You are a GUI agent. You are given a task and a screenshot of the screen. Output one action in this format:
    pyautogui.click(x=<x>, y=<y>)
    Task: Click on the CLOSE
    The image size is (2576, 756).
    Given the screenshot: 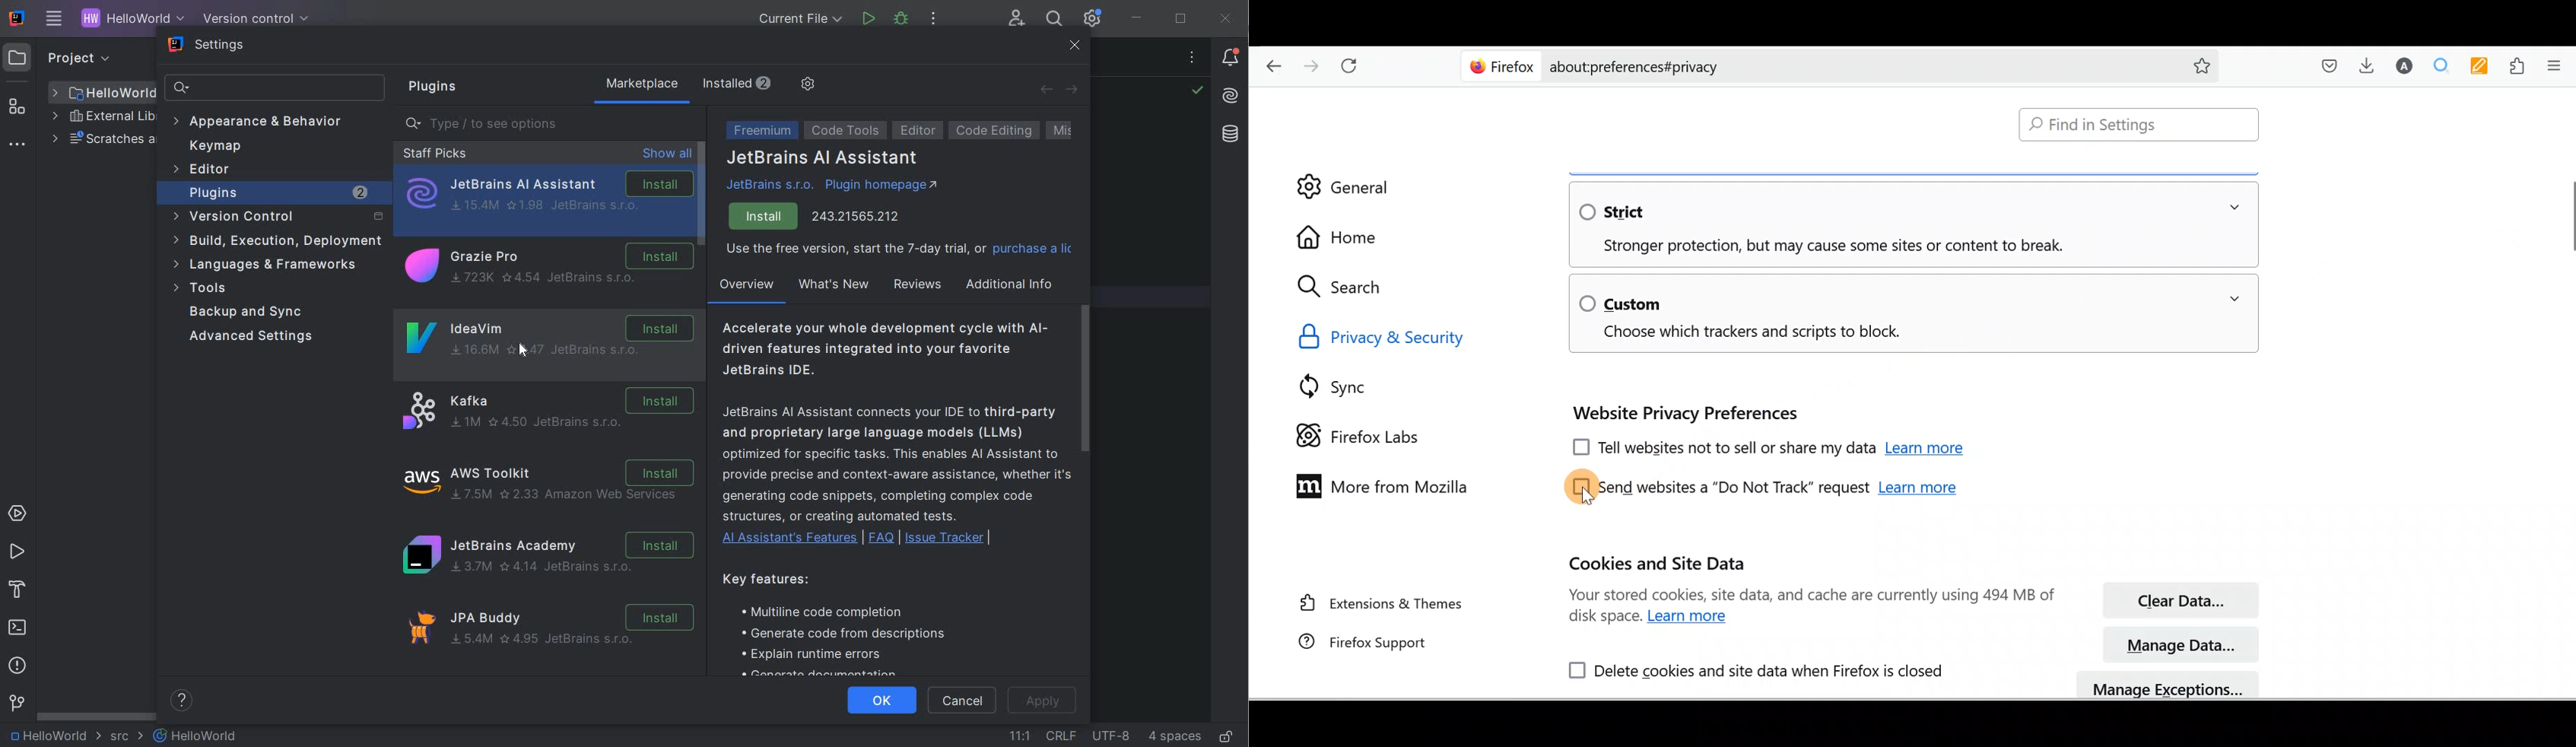 What is the action you would take?
    pyautogui.click(x=1226, y=18)
    